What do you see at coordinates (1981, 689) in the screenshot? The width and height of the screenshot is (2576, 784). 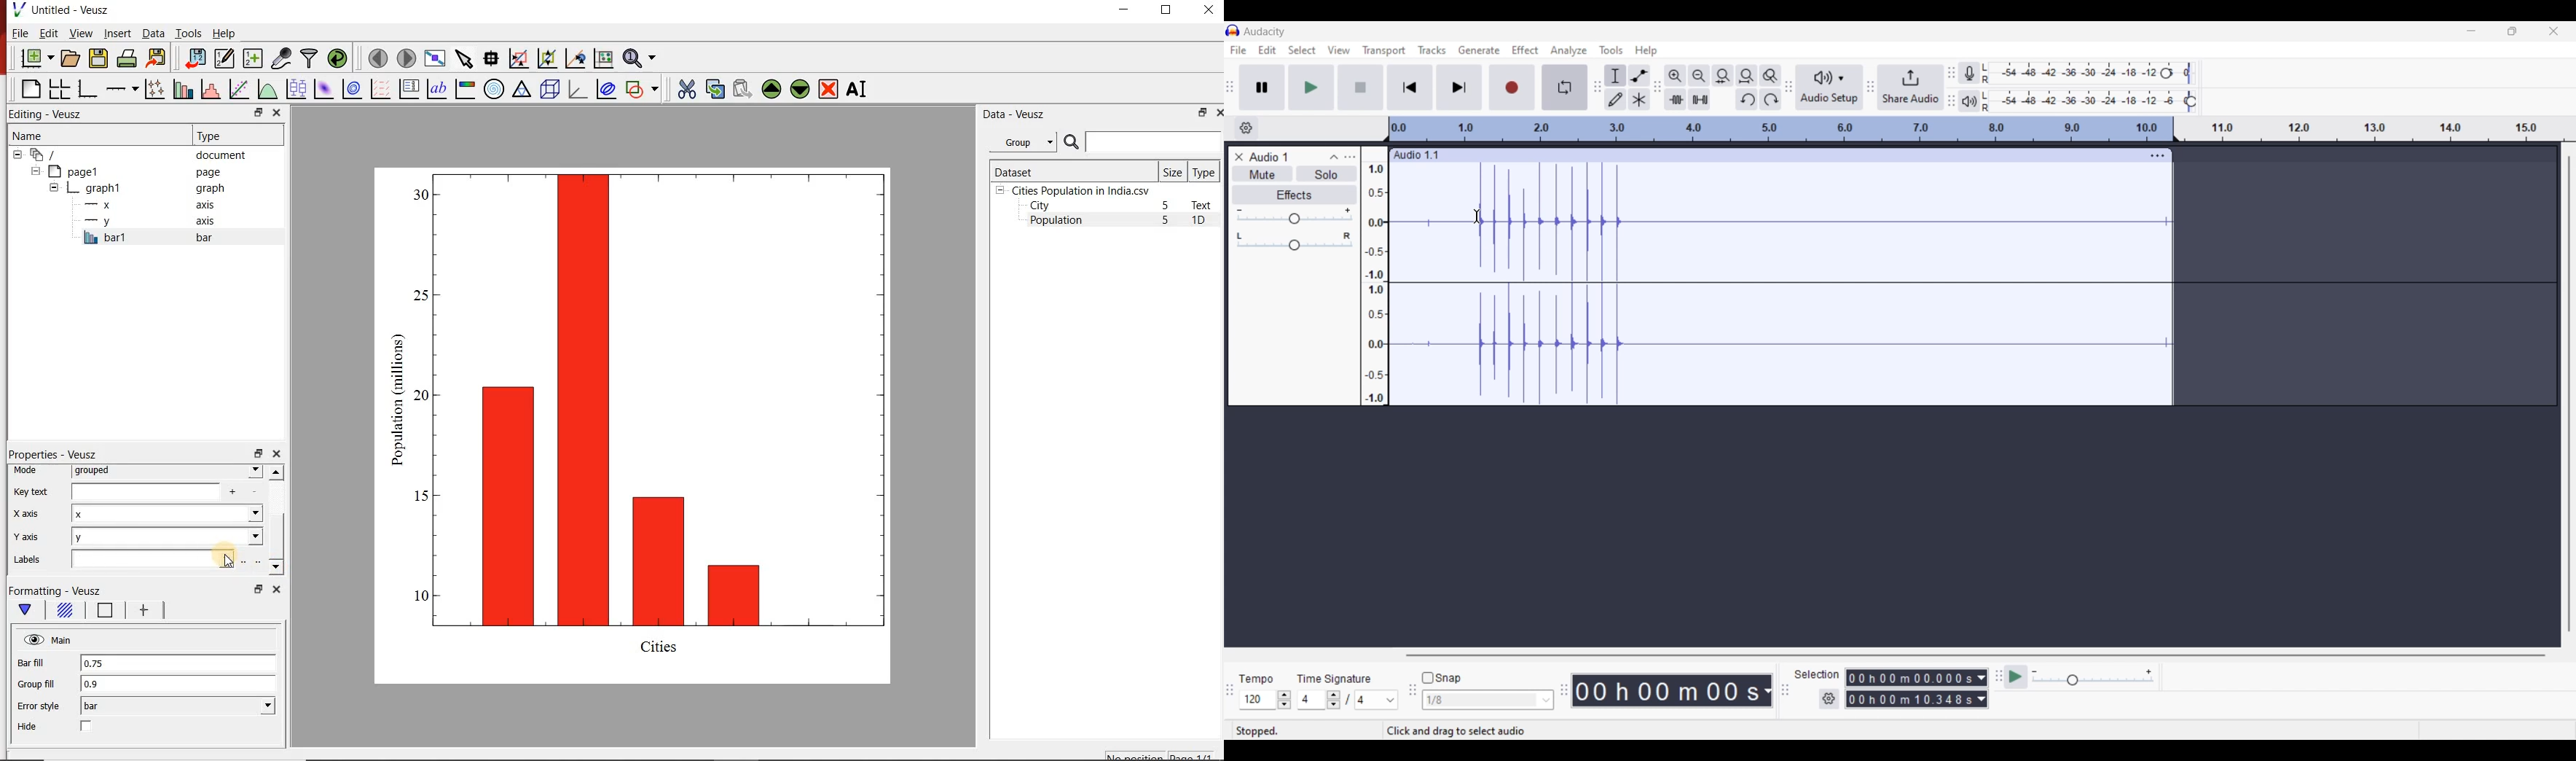 I see `Measurement options of selection duration` at bounding box center [1981, 689].